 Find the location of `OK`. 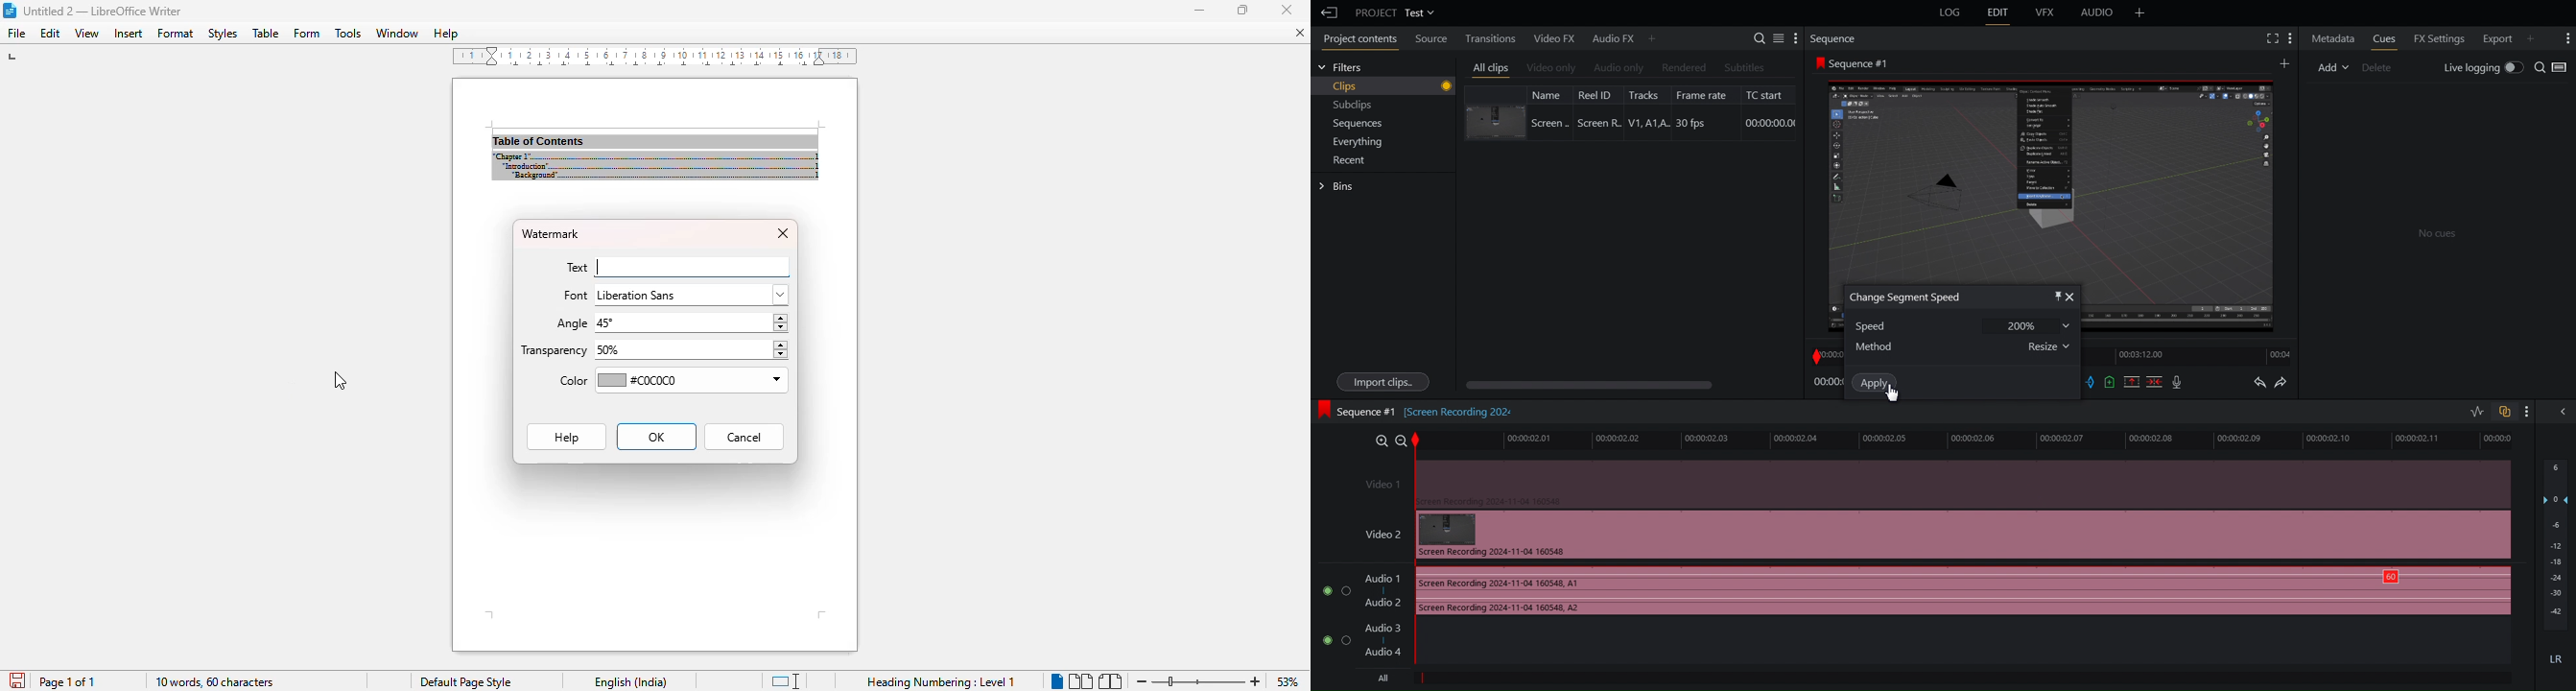

OK is located at coordinates (655, 437).